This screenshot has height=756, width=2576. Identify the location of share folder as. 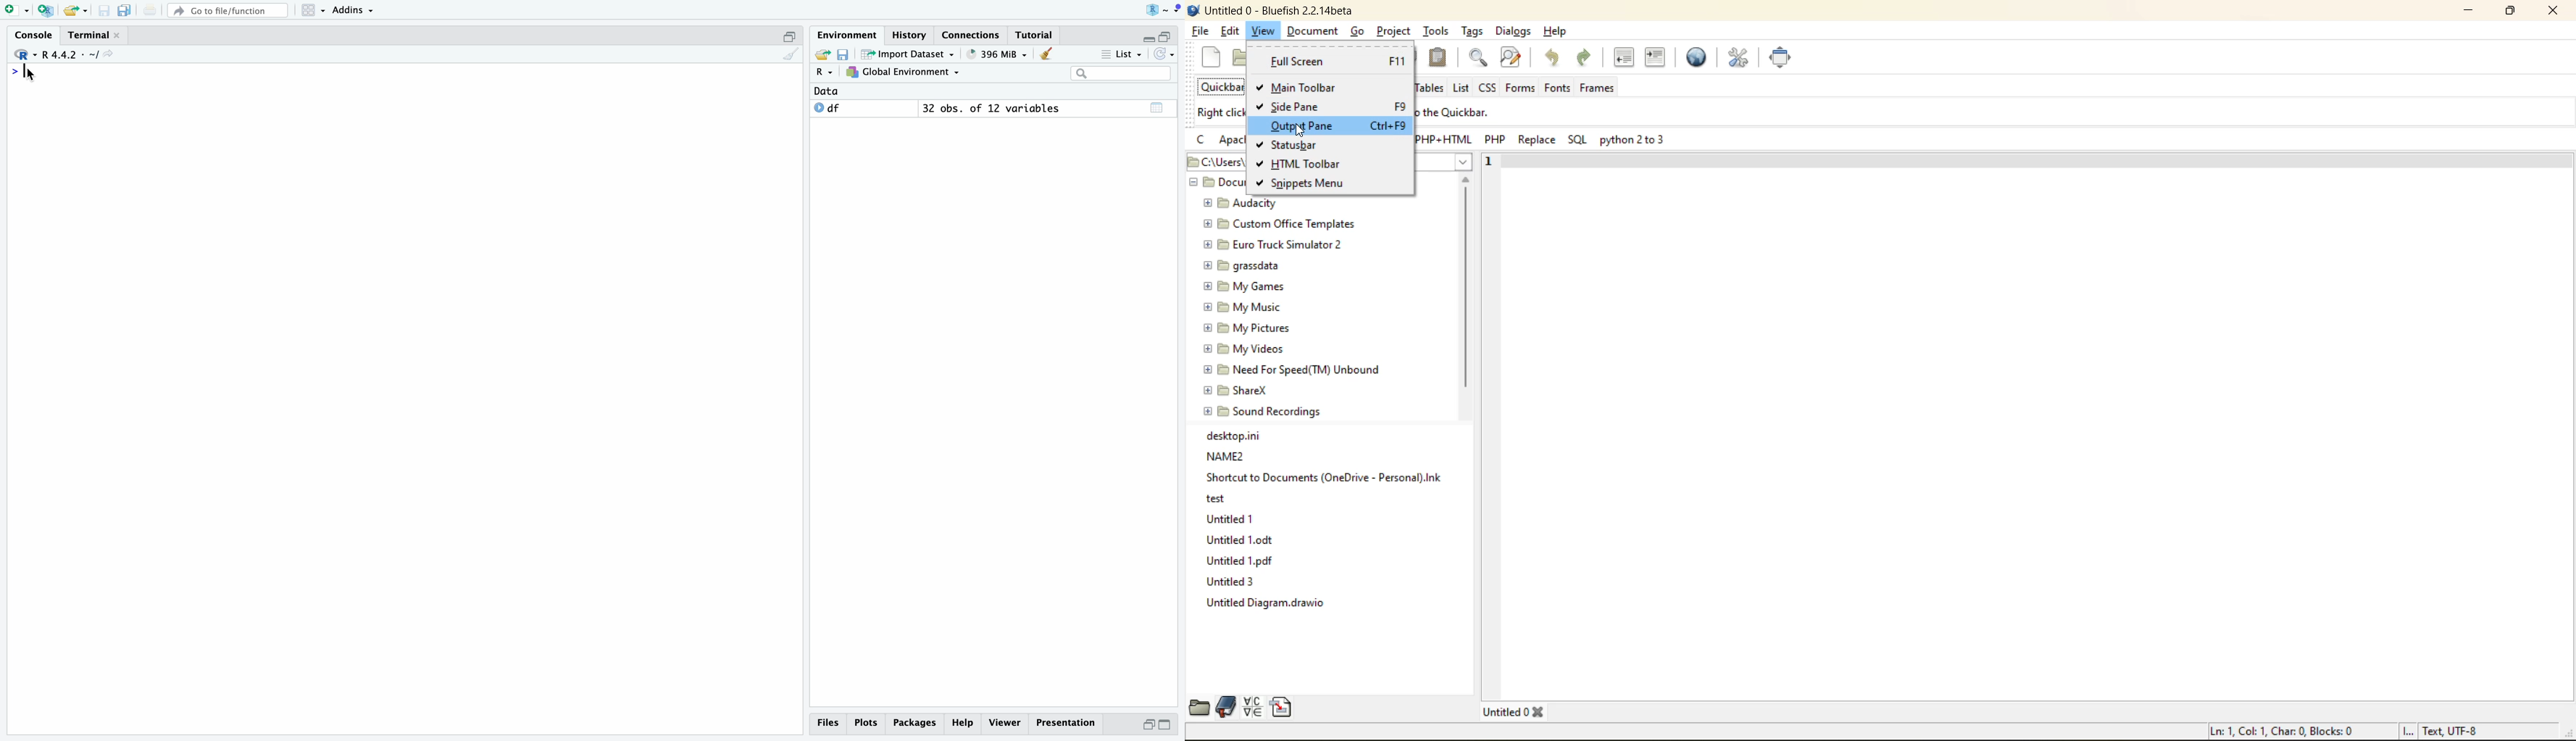
(77, 11).